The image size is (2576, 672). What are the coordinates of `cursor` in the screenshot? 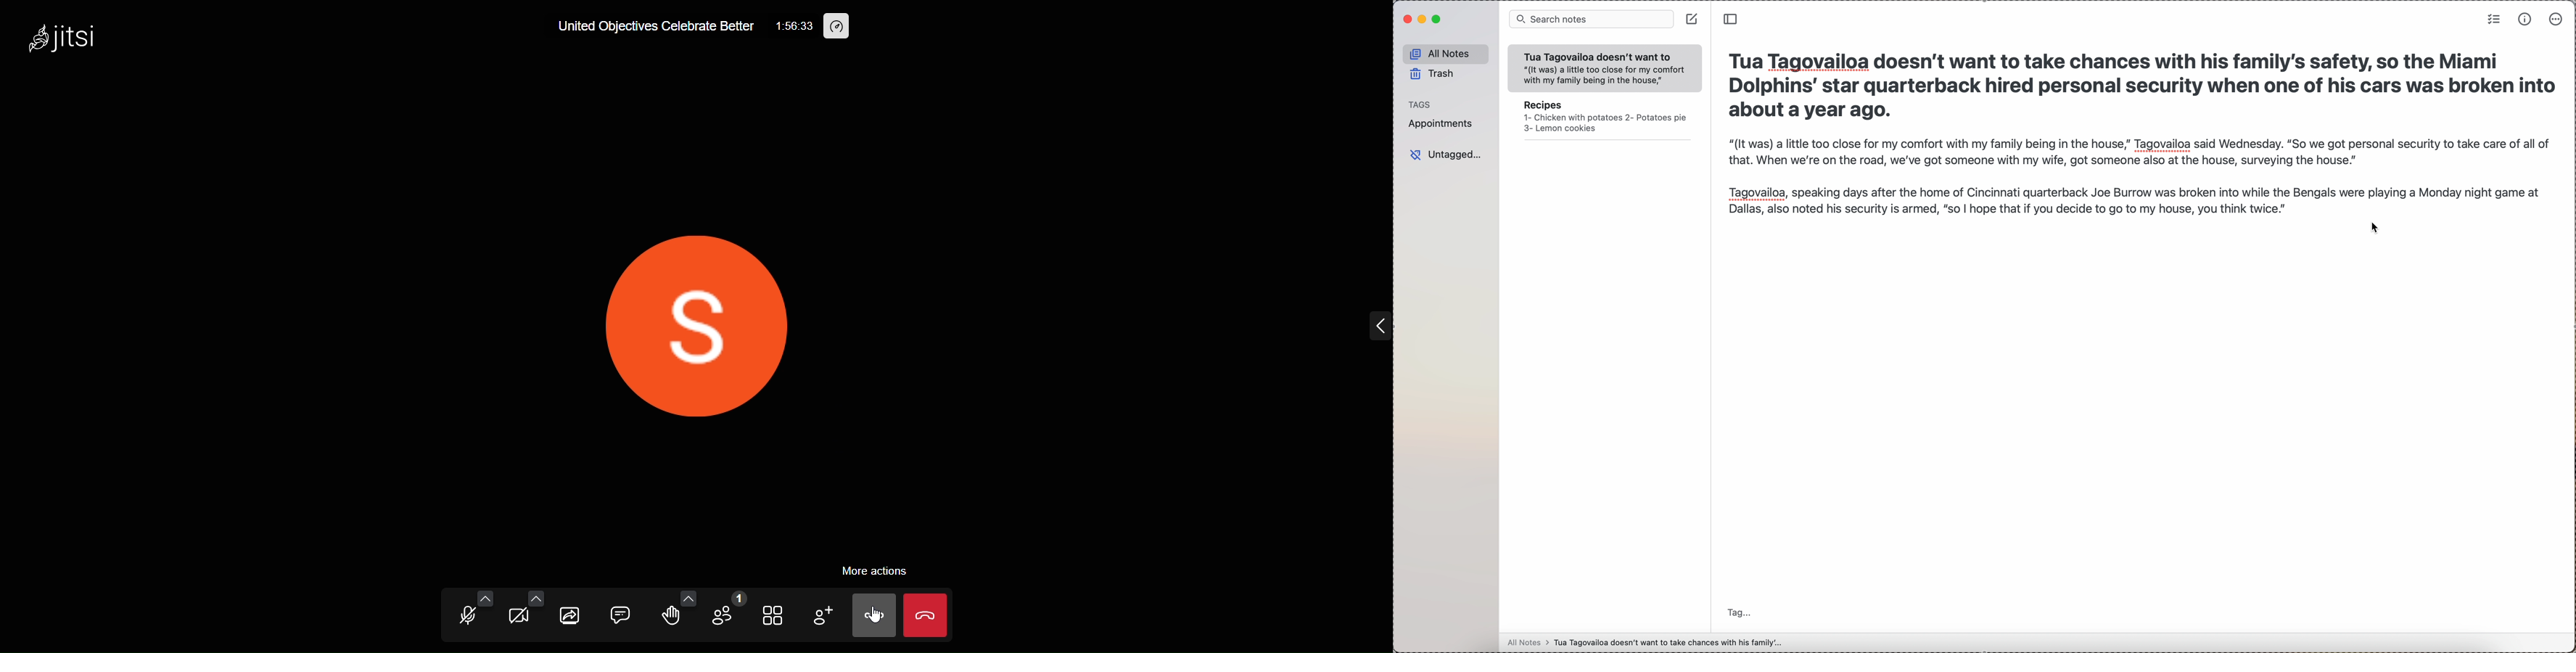 It's located at (2375, 228).